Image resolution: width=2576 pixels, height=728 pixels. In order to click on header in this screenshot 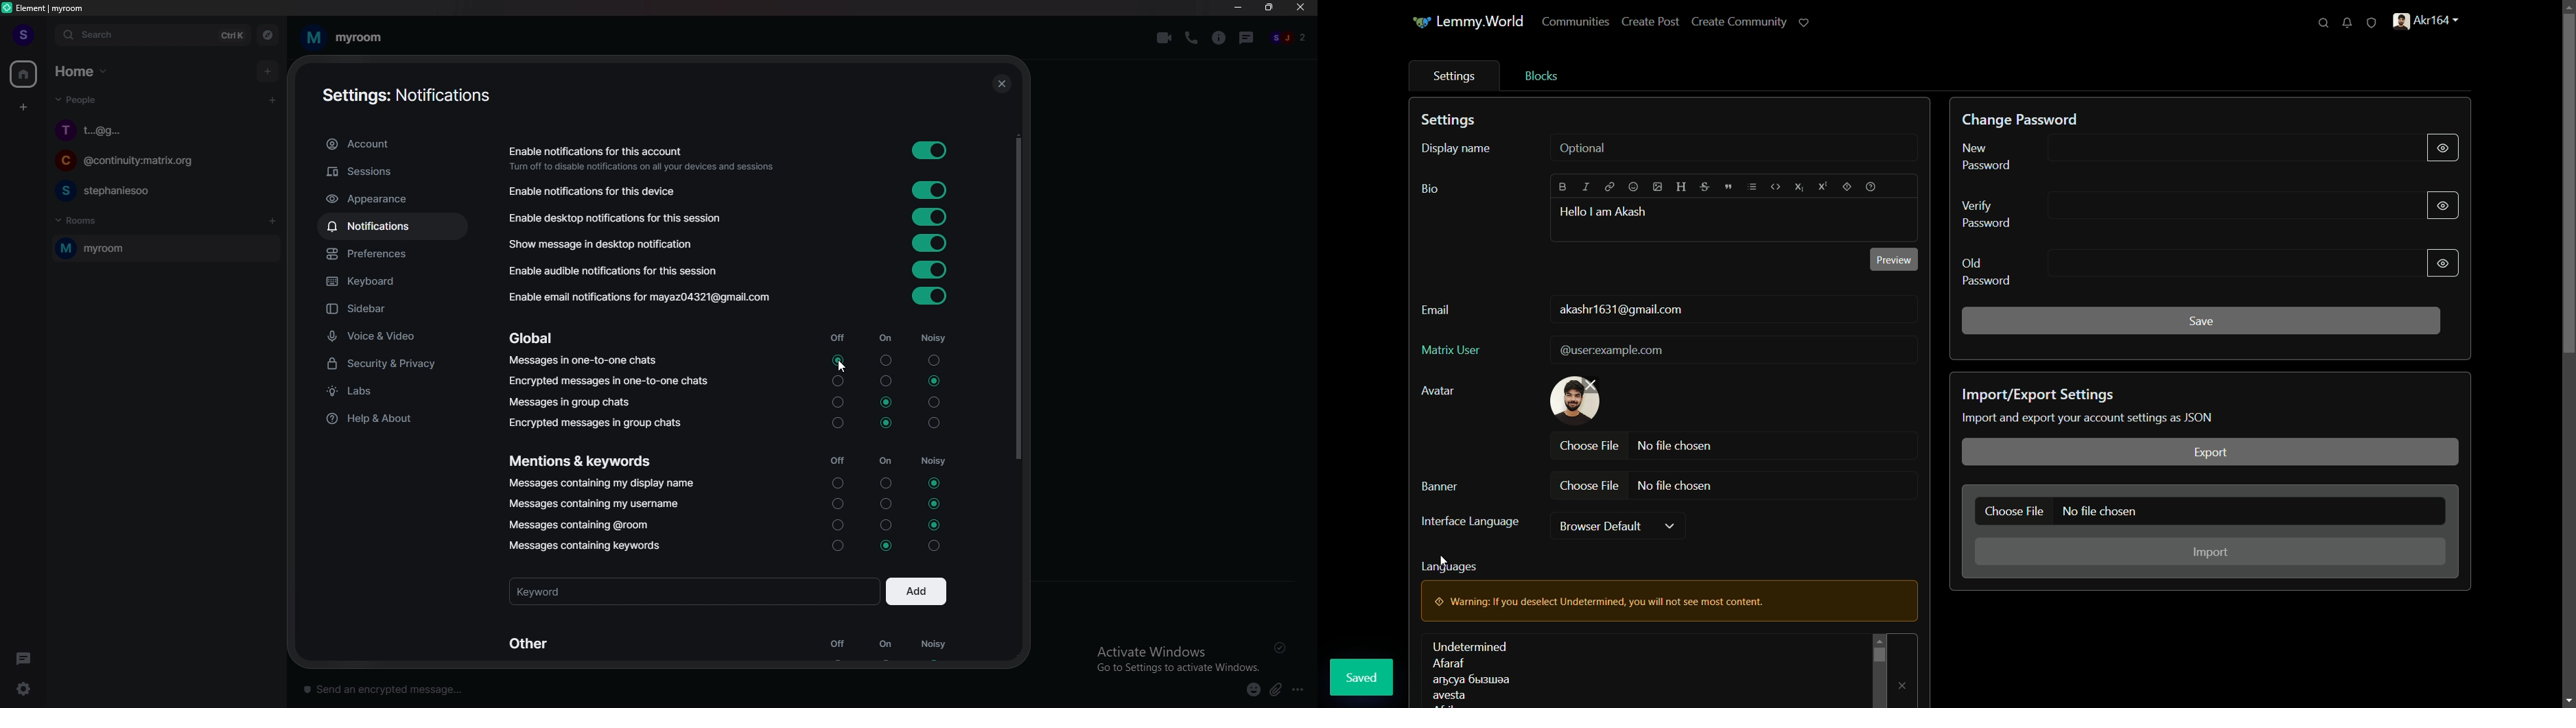, I will do `click(1681, 186)`.